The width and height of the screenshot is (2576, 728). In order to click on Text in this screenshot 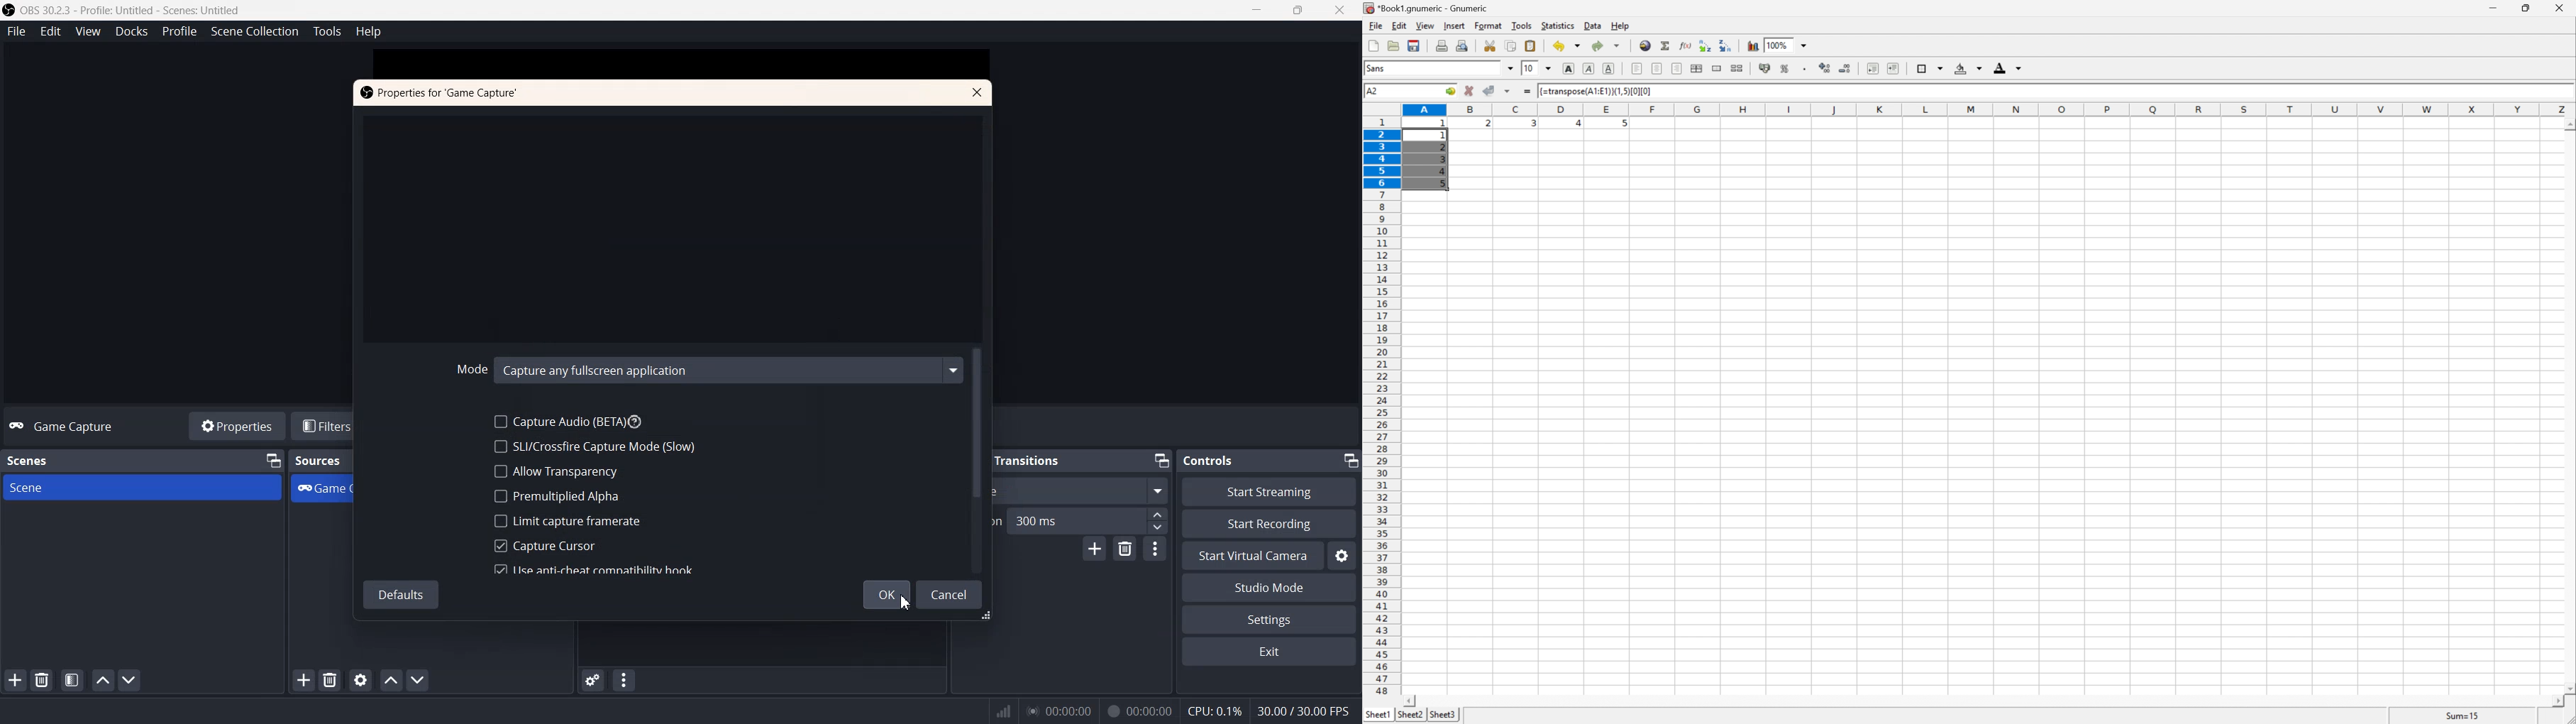, I will do `click(1171, 711)`.